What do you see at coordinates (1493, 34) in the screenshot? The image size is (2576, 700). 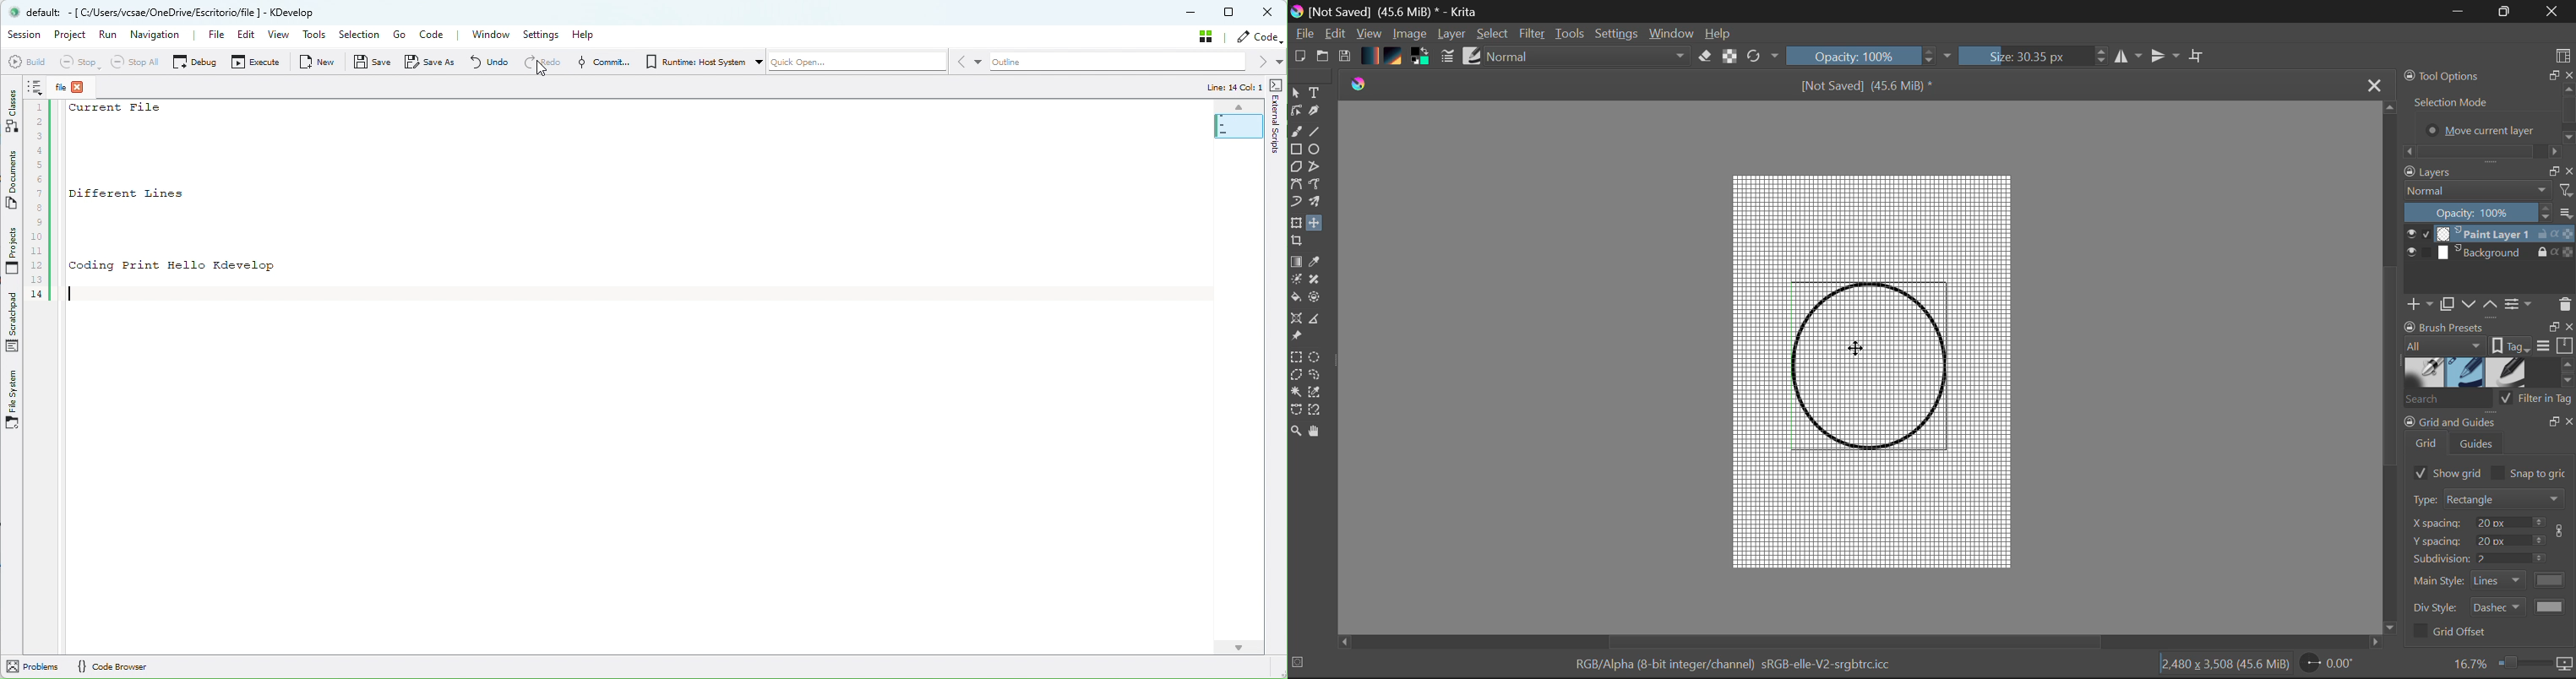 I see `Select` at bounding box center [1493, 34].